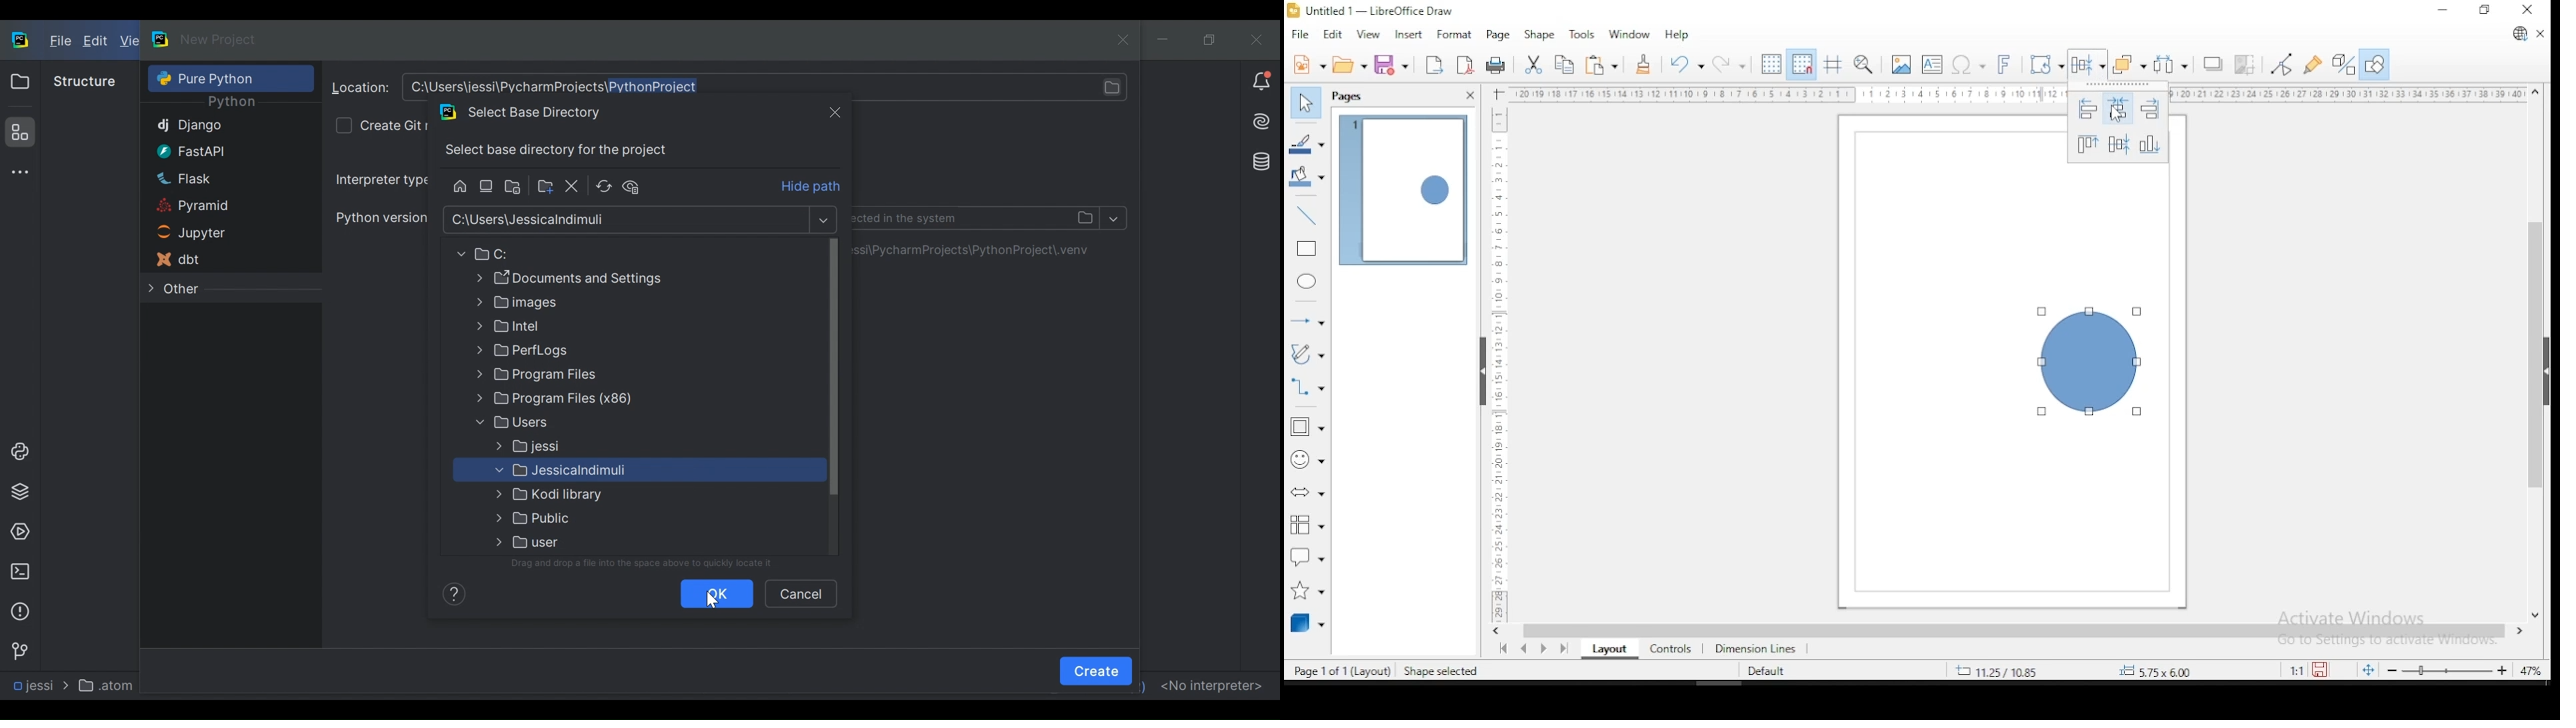  Describe the element at coordinates (1343, 669) in the screenshot. I see `page 1 of 1 (layout)` at that location.